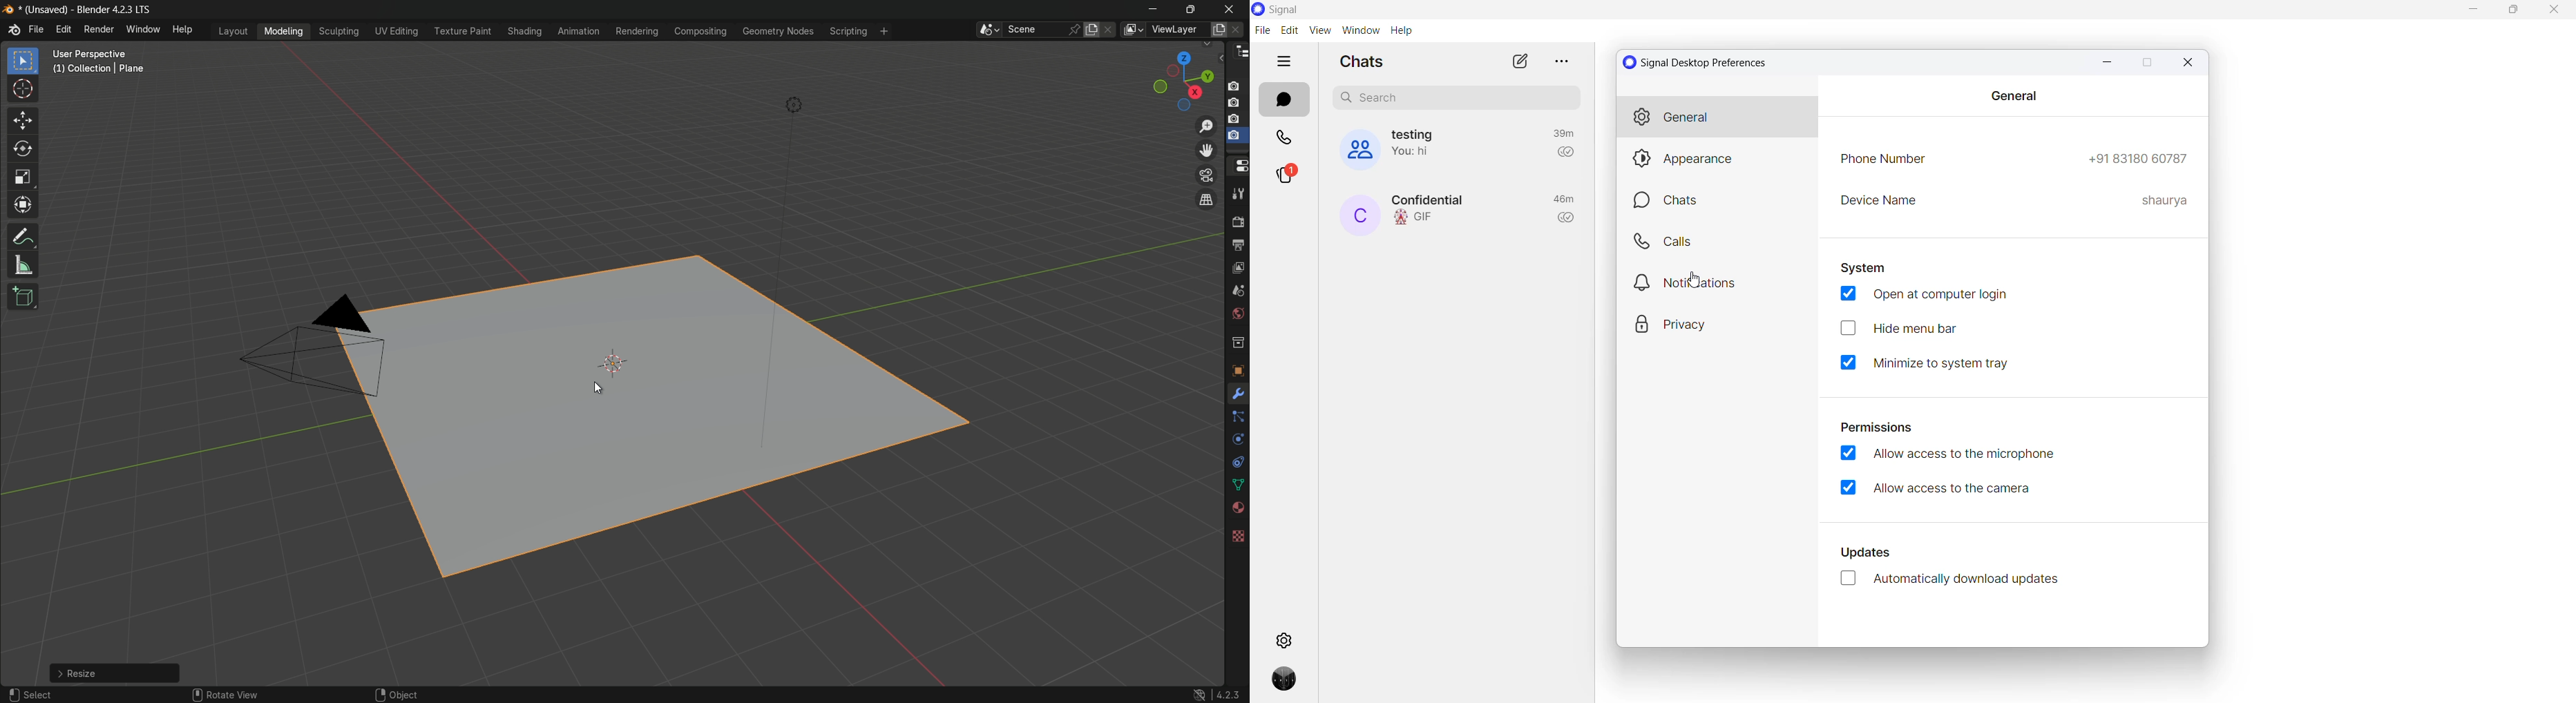 The height and width of the screenshot is (728, 2576). What do you see at coordinates (22, 237) in the screenshot?
I see `annotate` at bounding box center [22, 237].